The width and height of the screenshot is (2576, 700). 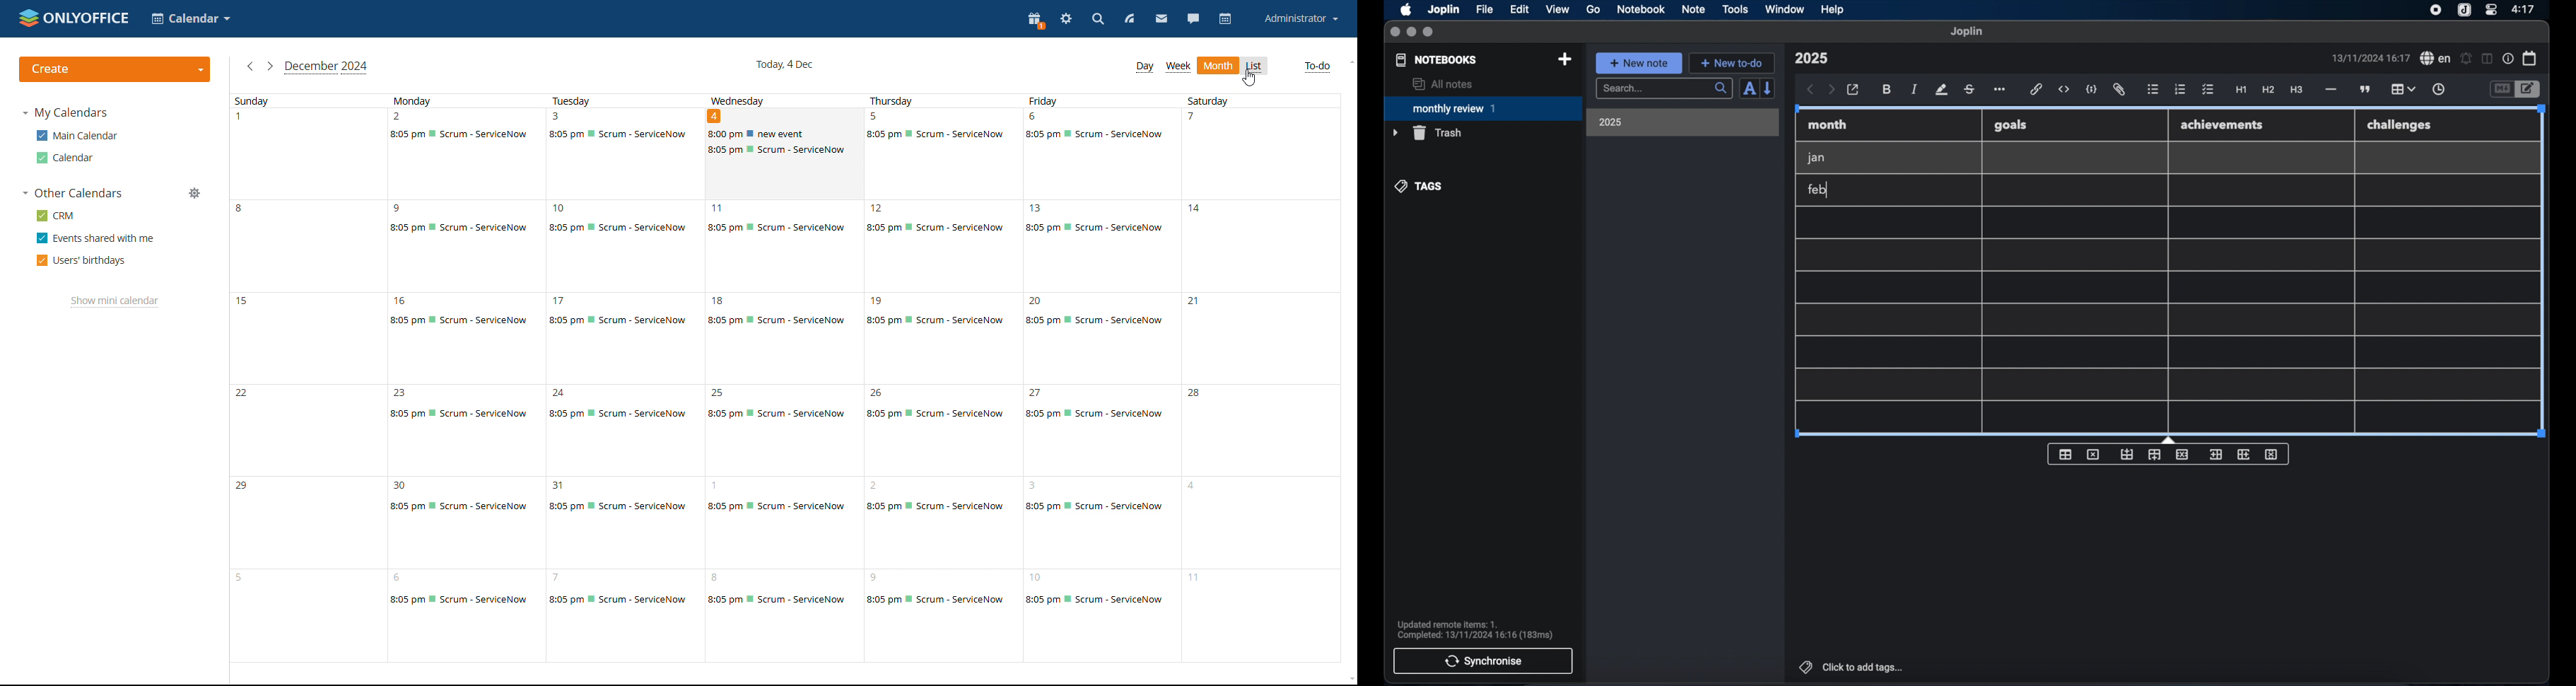 I want to click on month view, so click(x=1218, y=66).